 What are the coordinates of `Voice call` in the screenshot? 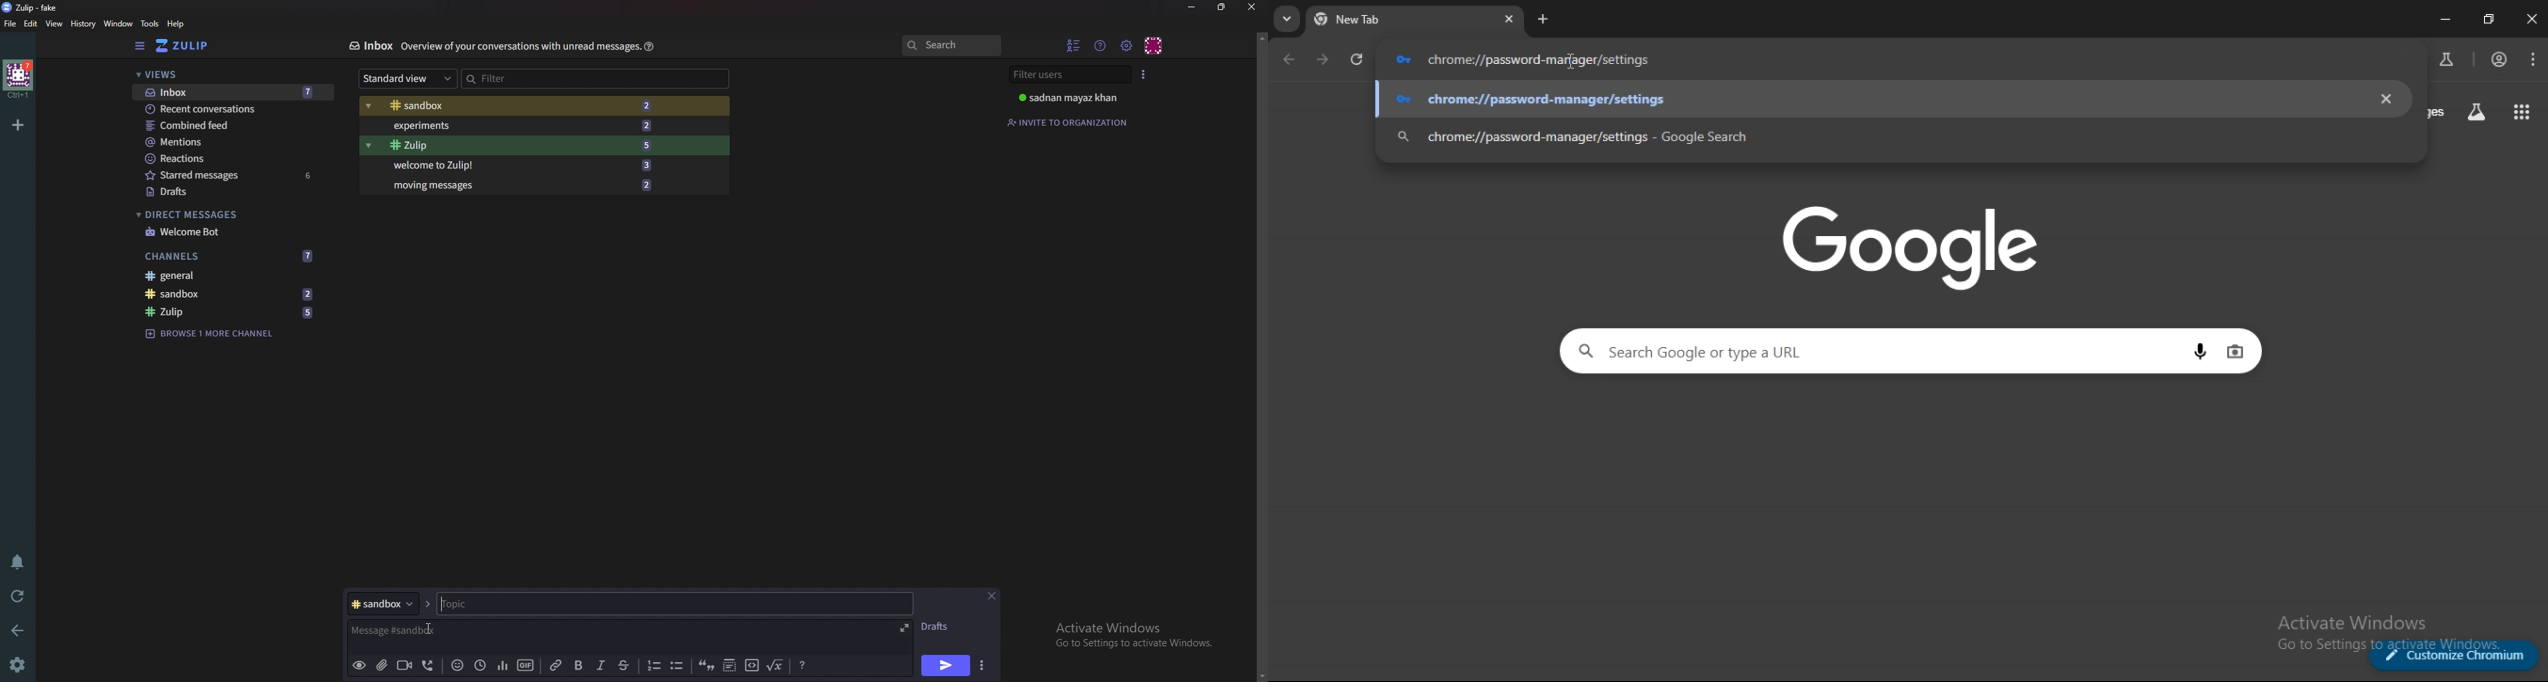 It's located at (431, 665).